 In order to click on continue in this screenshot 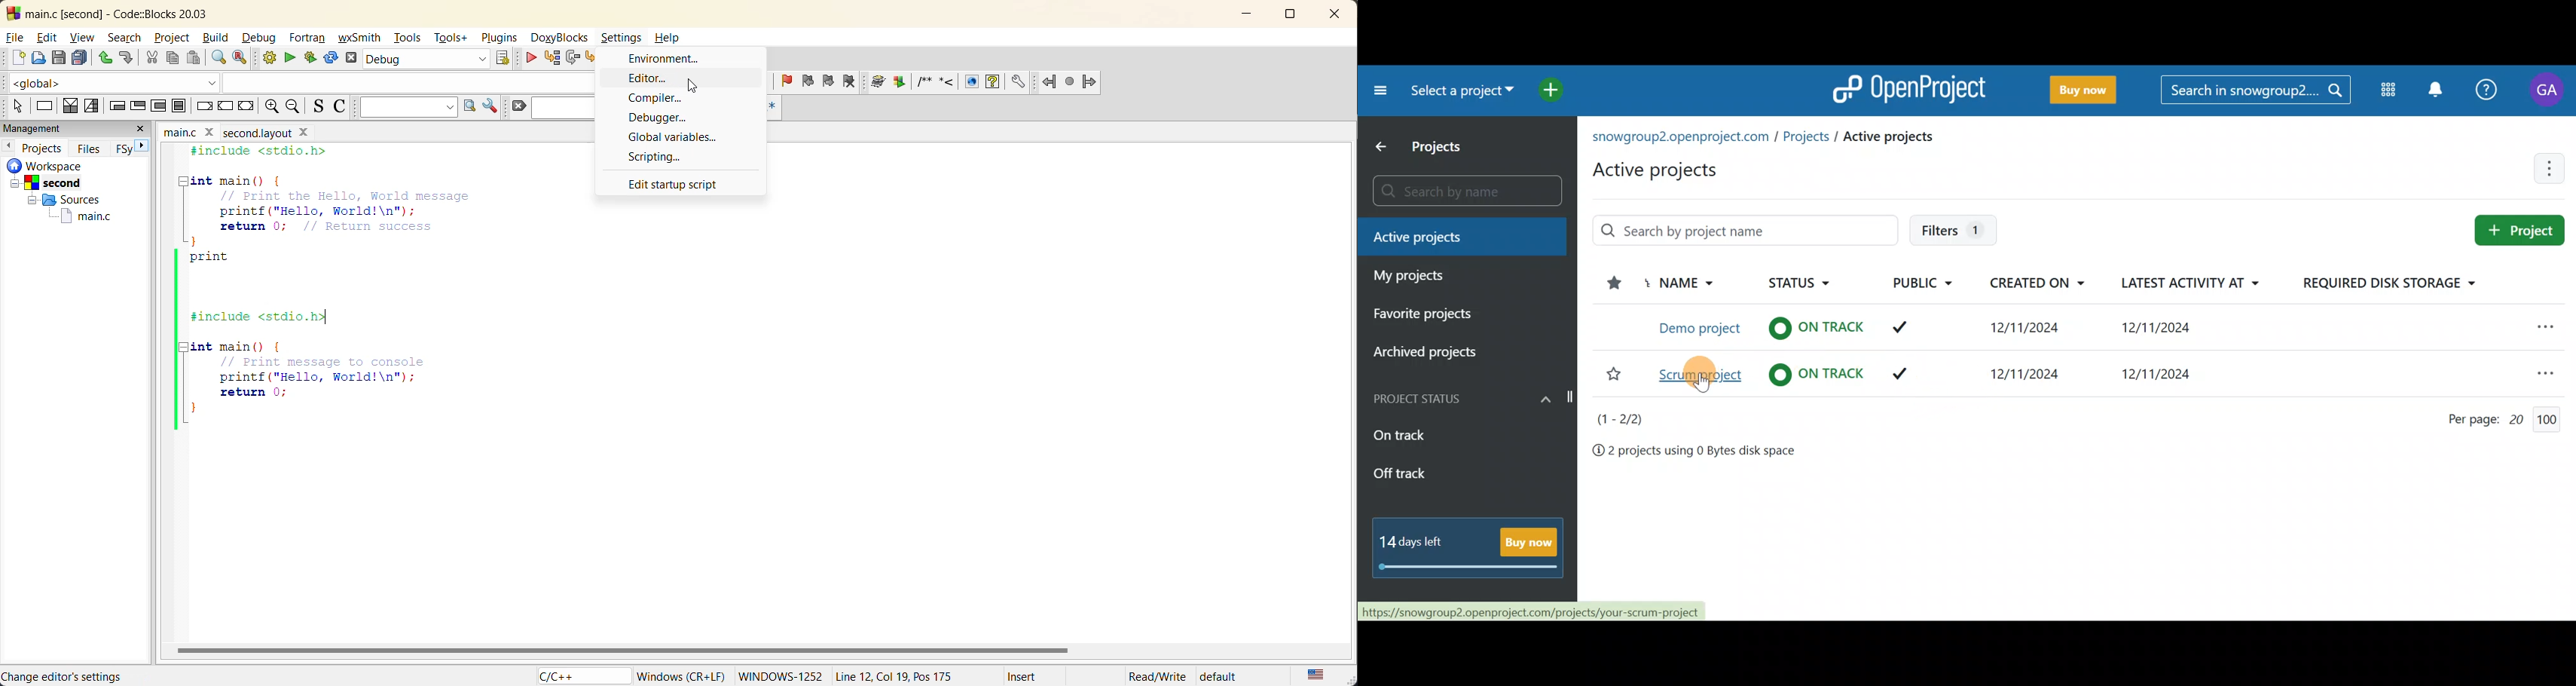, I will do `click(527, 58)`.